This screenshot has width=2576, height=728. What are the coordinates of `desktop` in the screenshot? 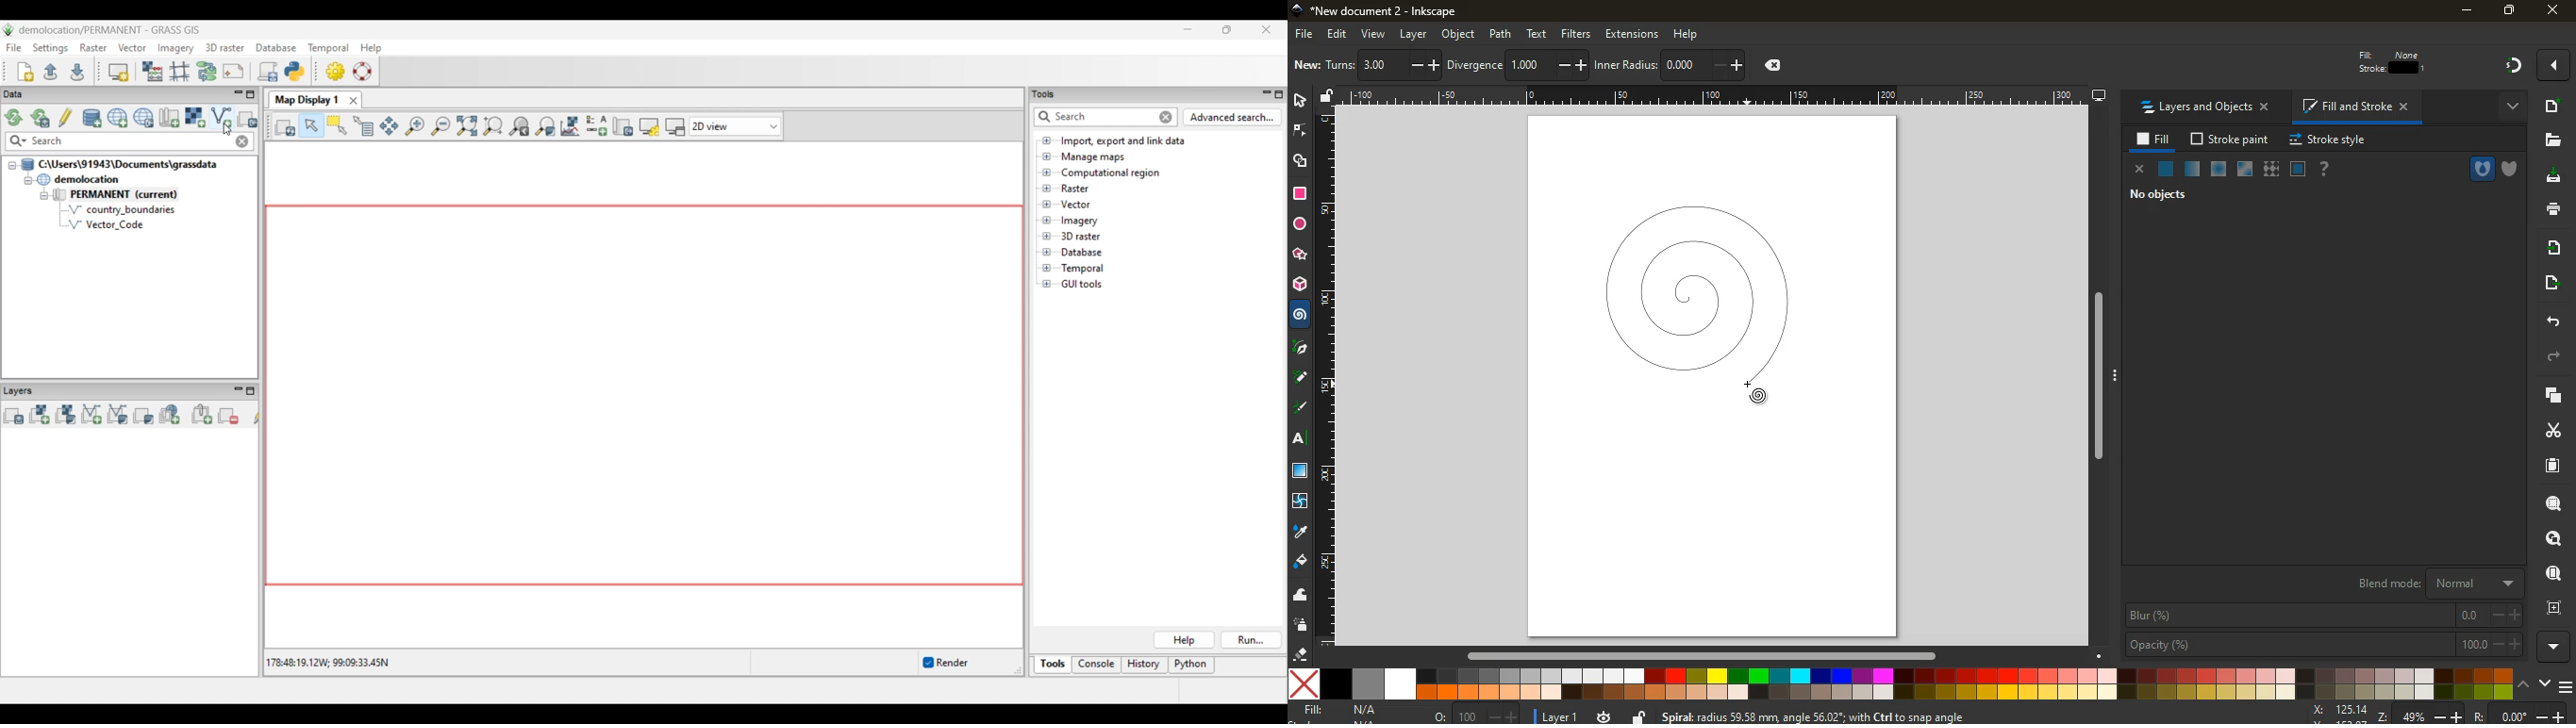 It's located at (2099, 97).